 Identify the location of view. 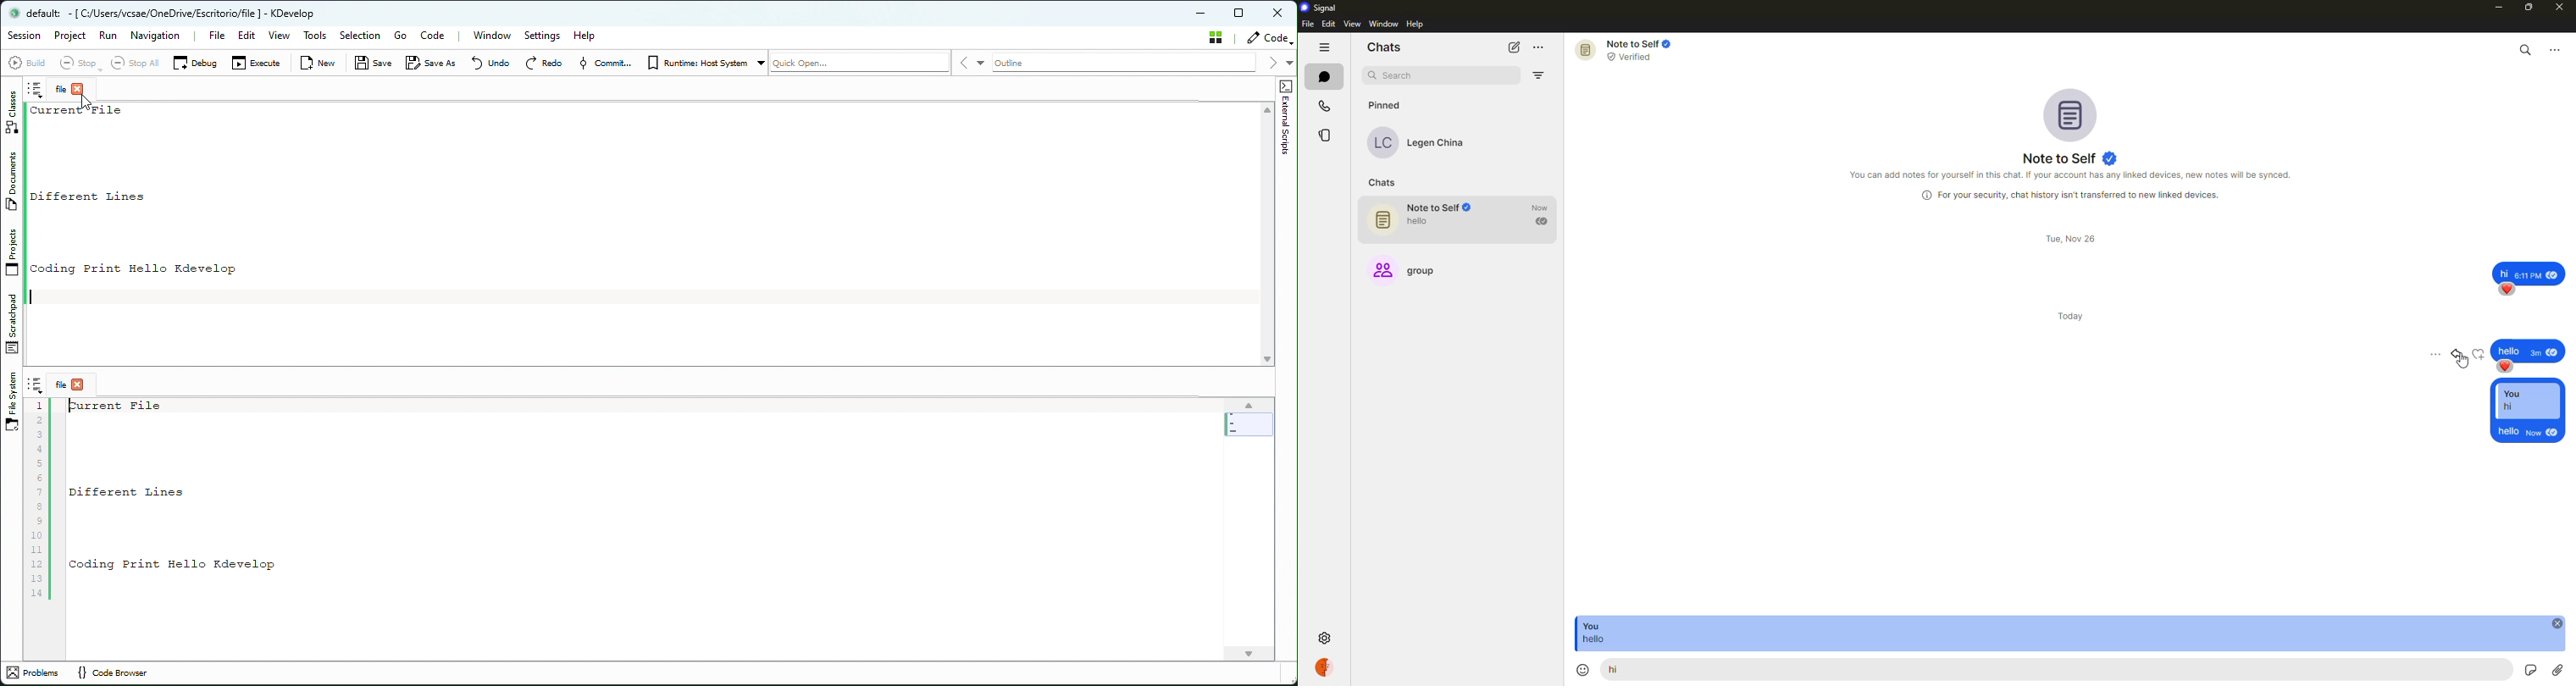
(1350, 24).